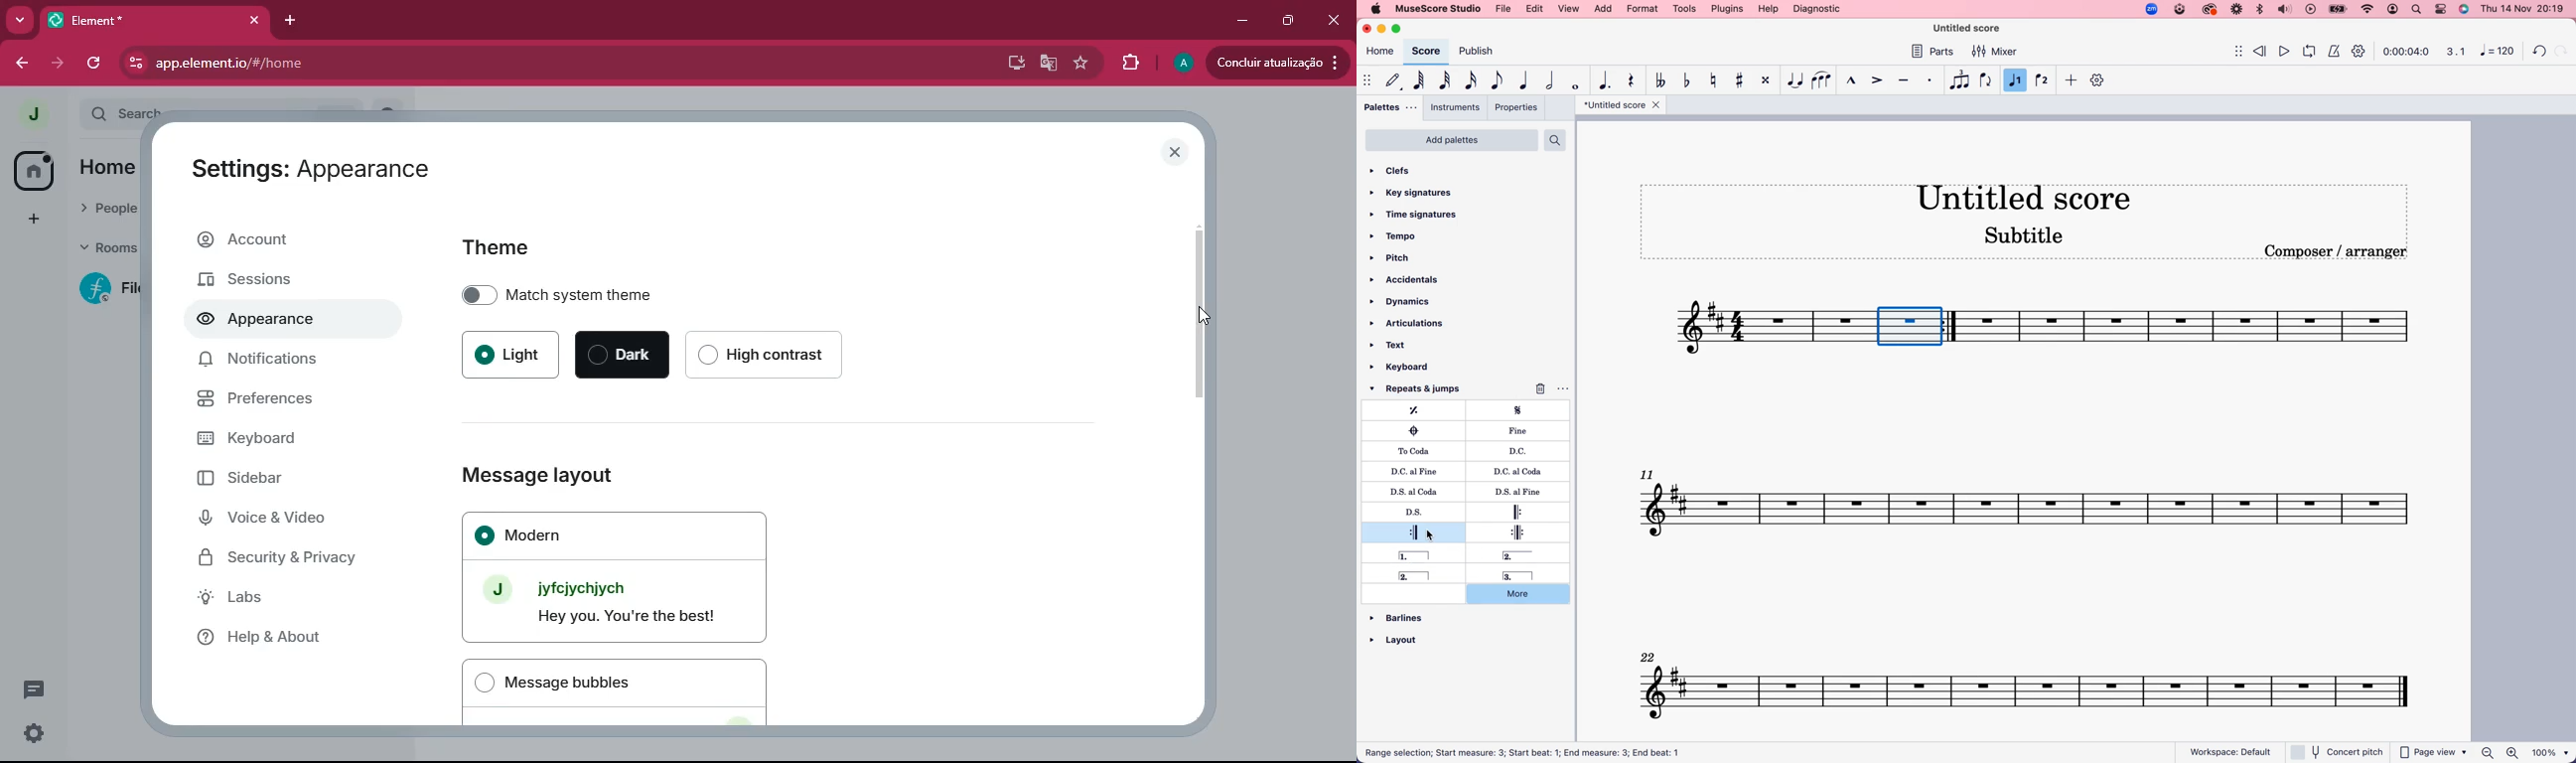  Describe the element at coordinates (1419, 576) in the screenshot. I see `seconda volta` at that location.